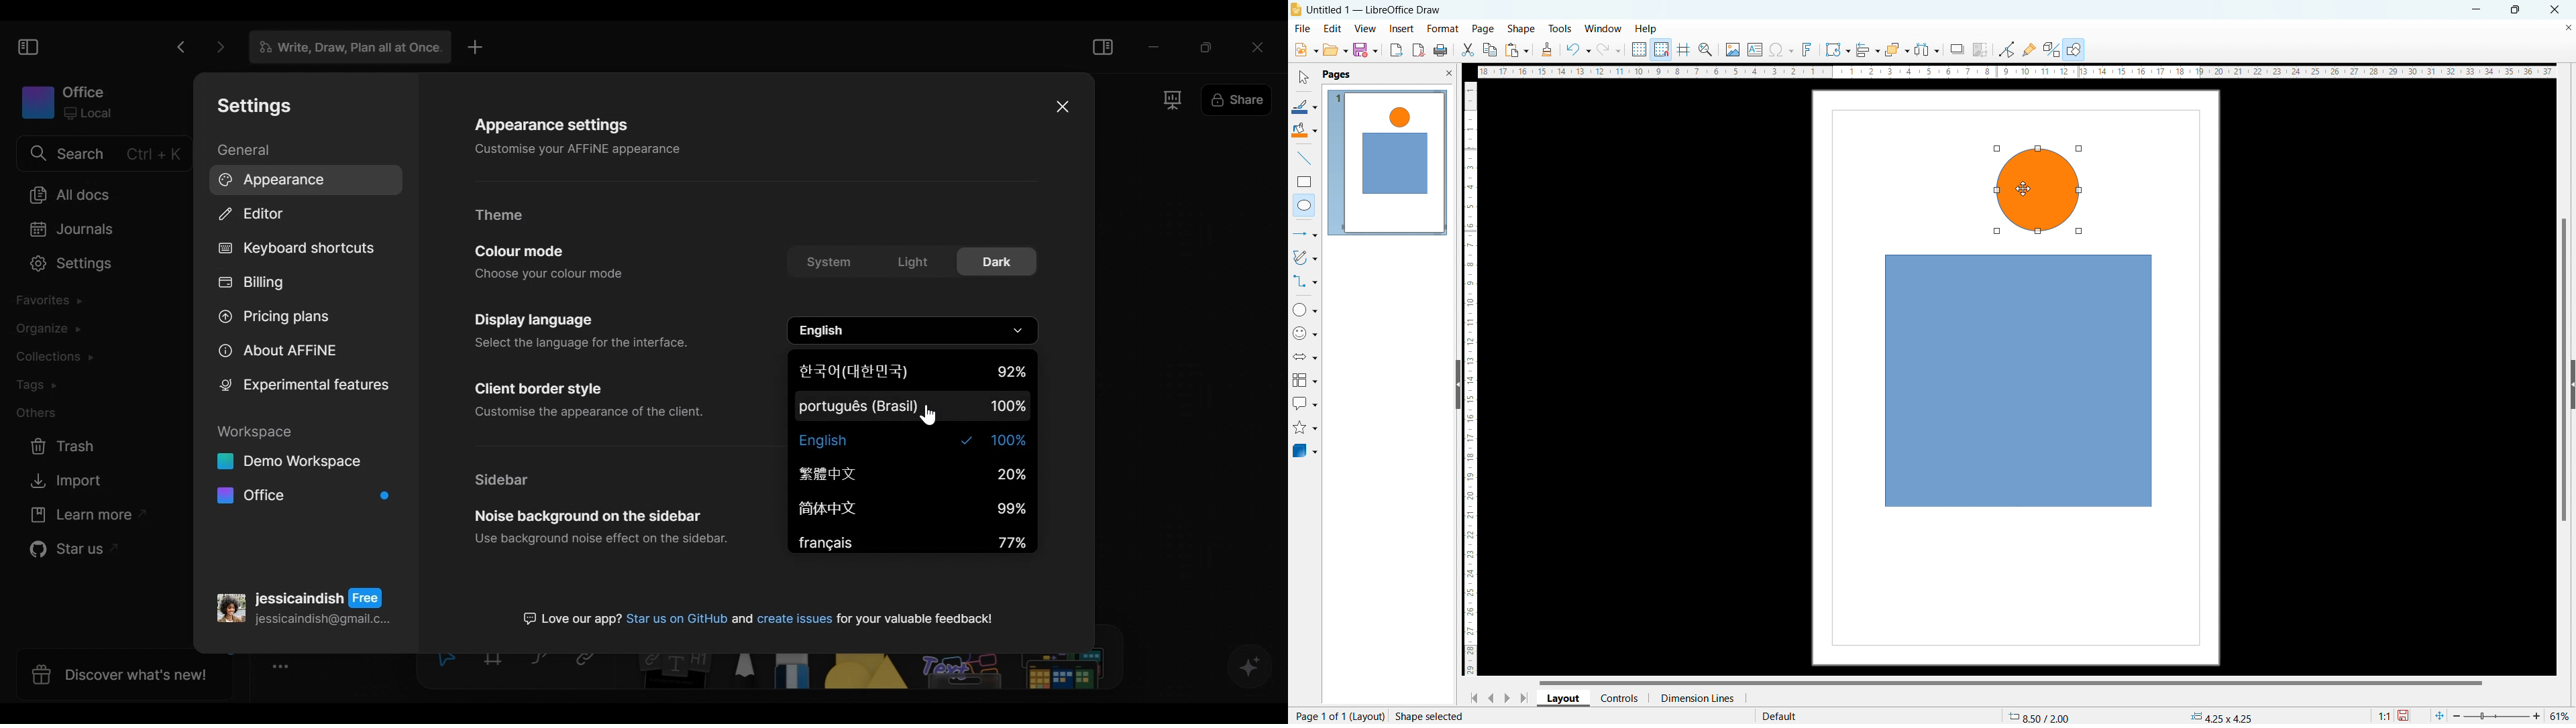 Image resolution: width=2576 pixels, height=728 pixels. What do you see at coordinates (67, 101) in the screenshot?
I see `Workspace` at bounding box center [67, 101].